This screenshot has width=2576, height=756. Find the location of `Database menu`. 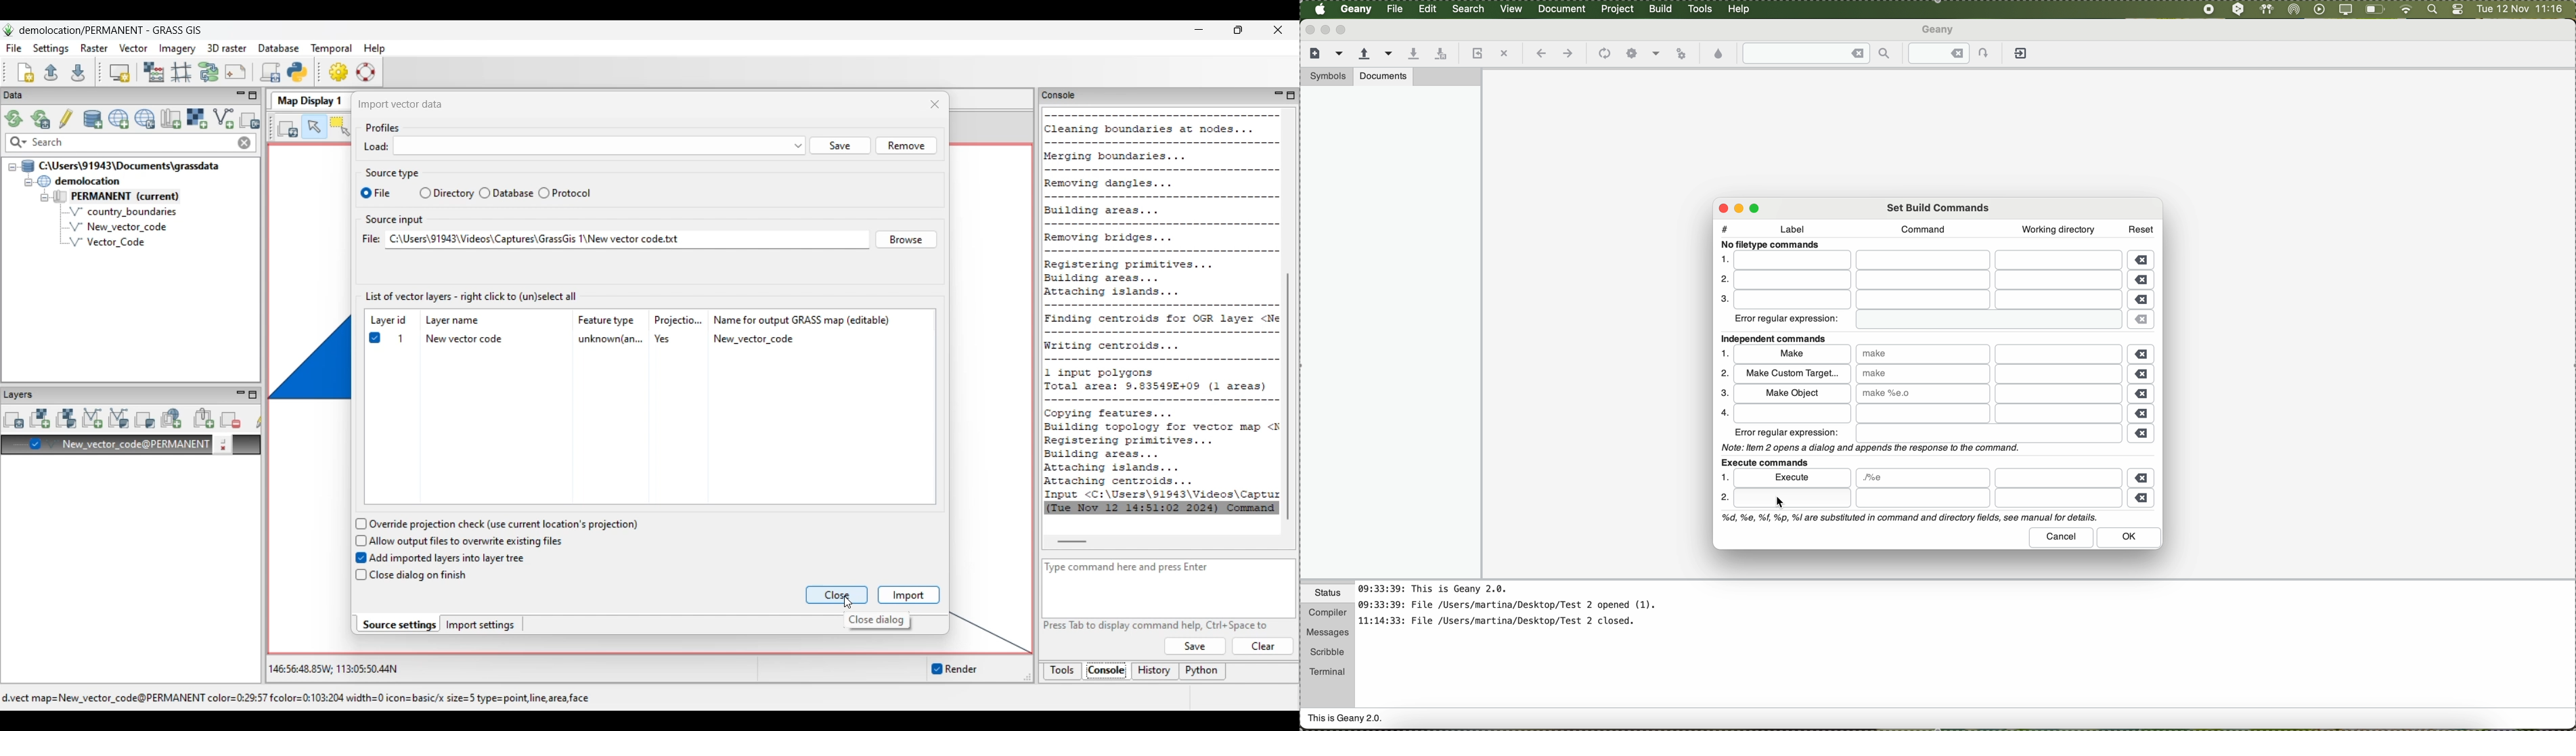

Database menu is located at coordinates (279, 49).